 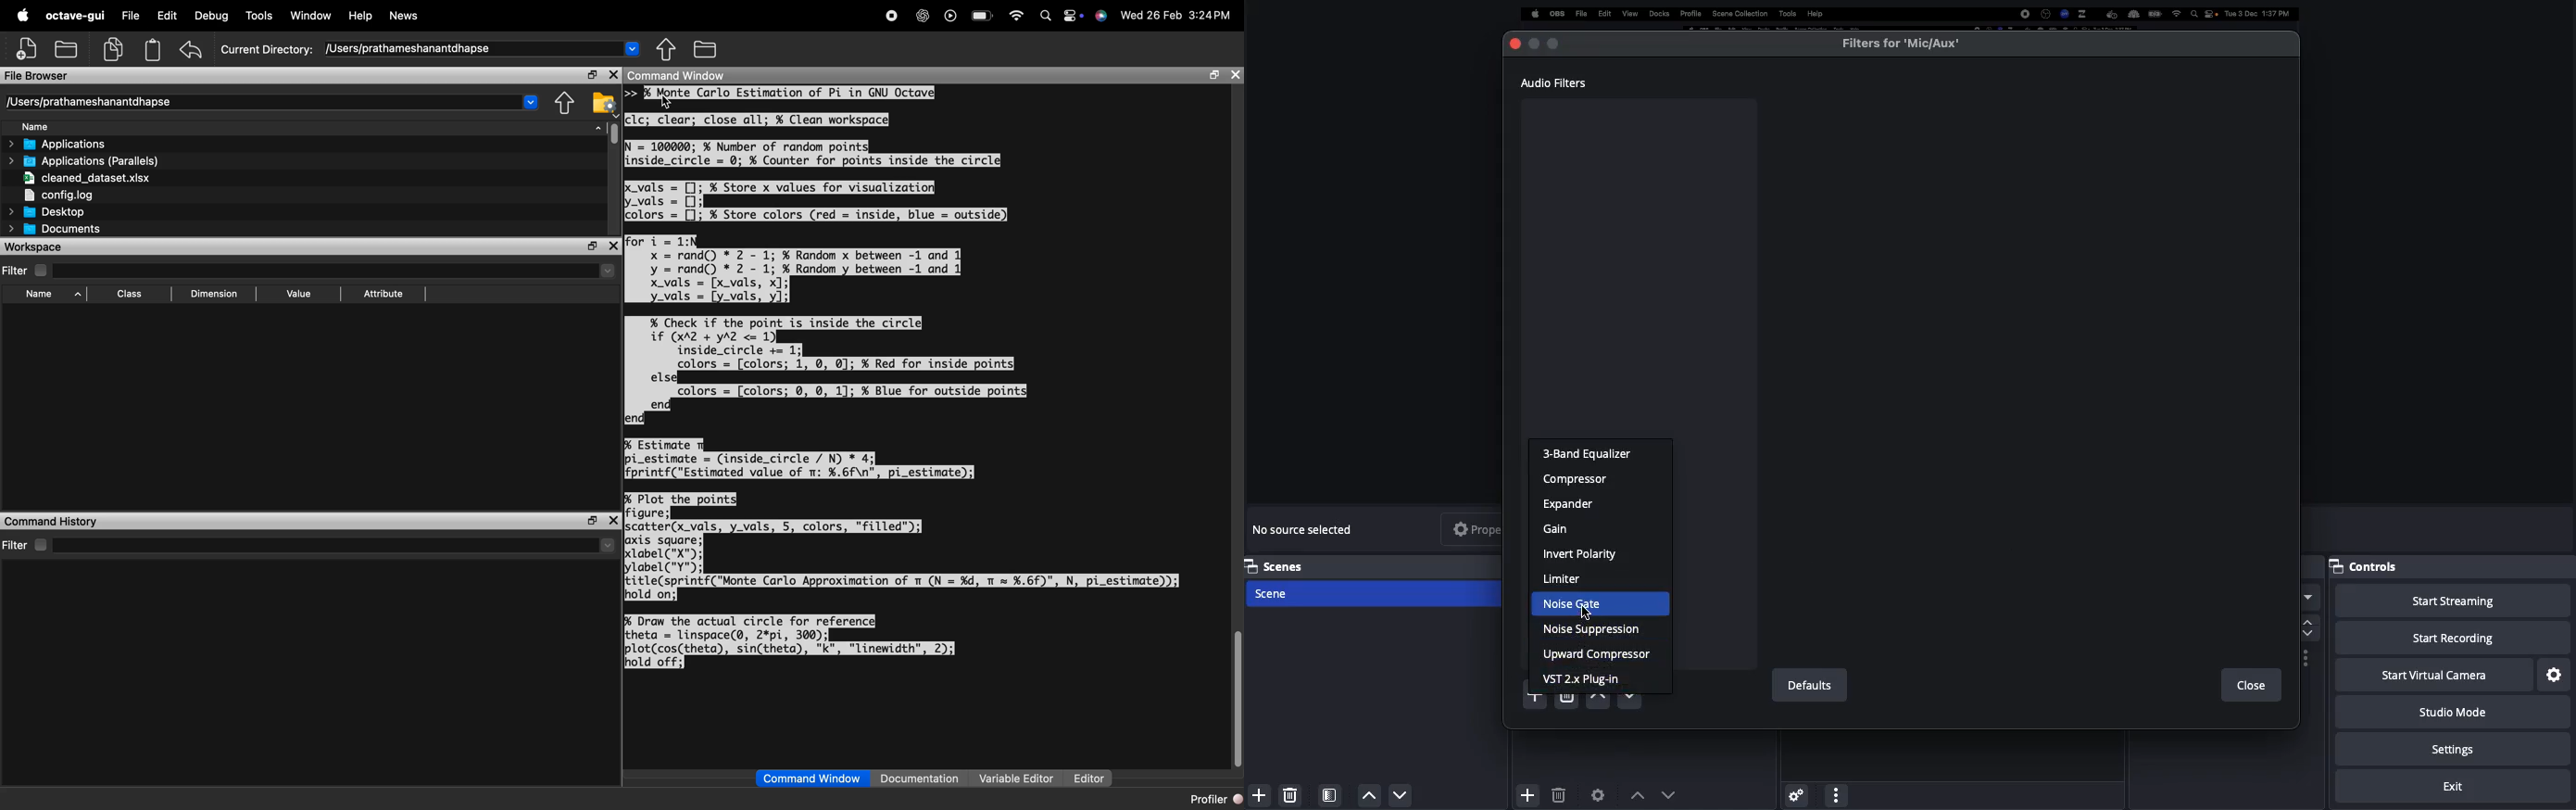 I want to click on Close, so click(x=1517, y=44).